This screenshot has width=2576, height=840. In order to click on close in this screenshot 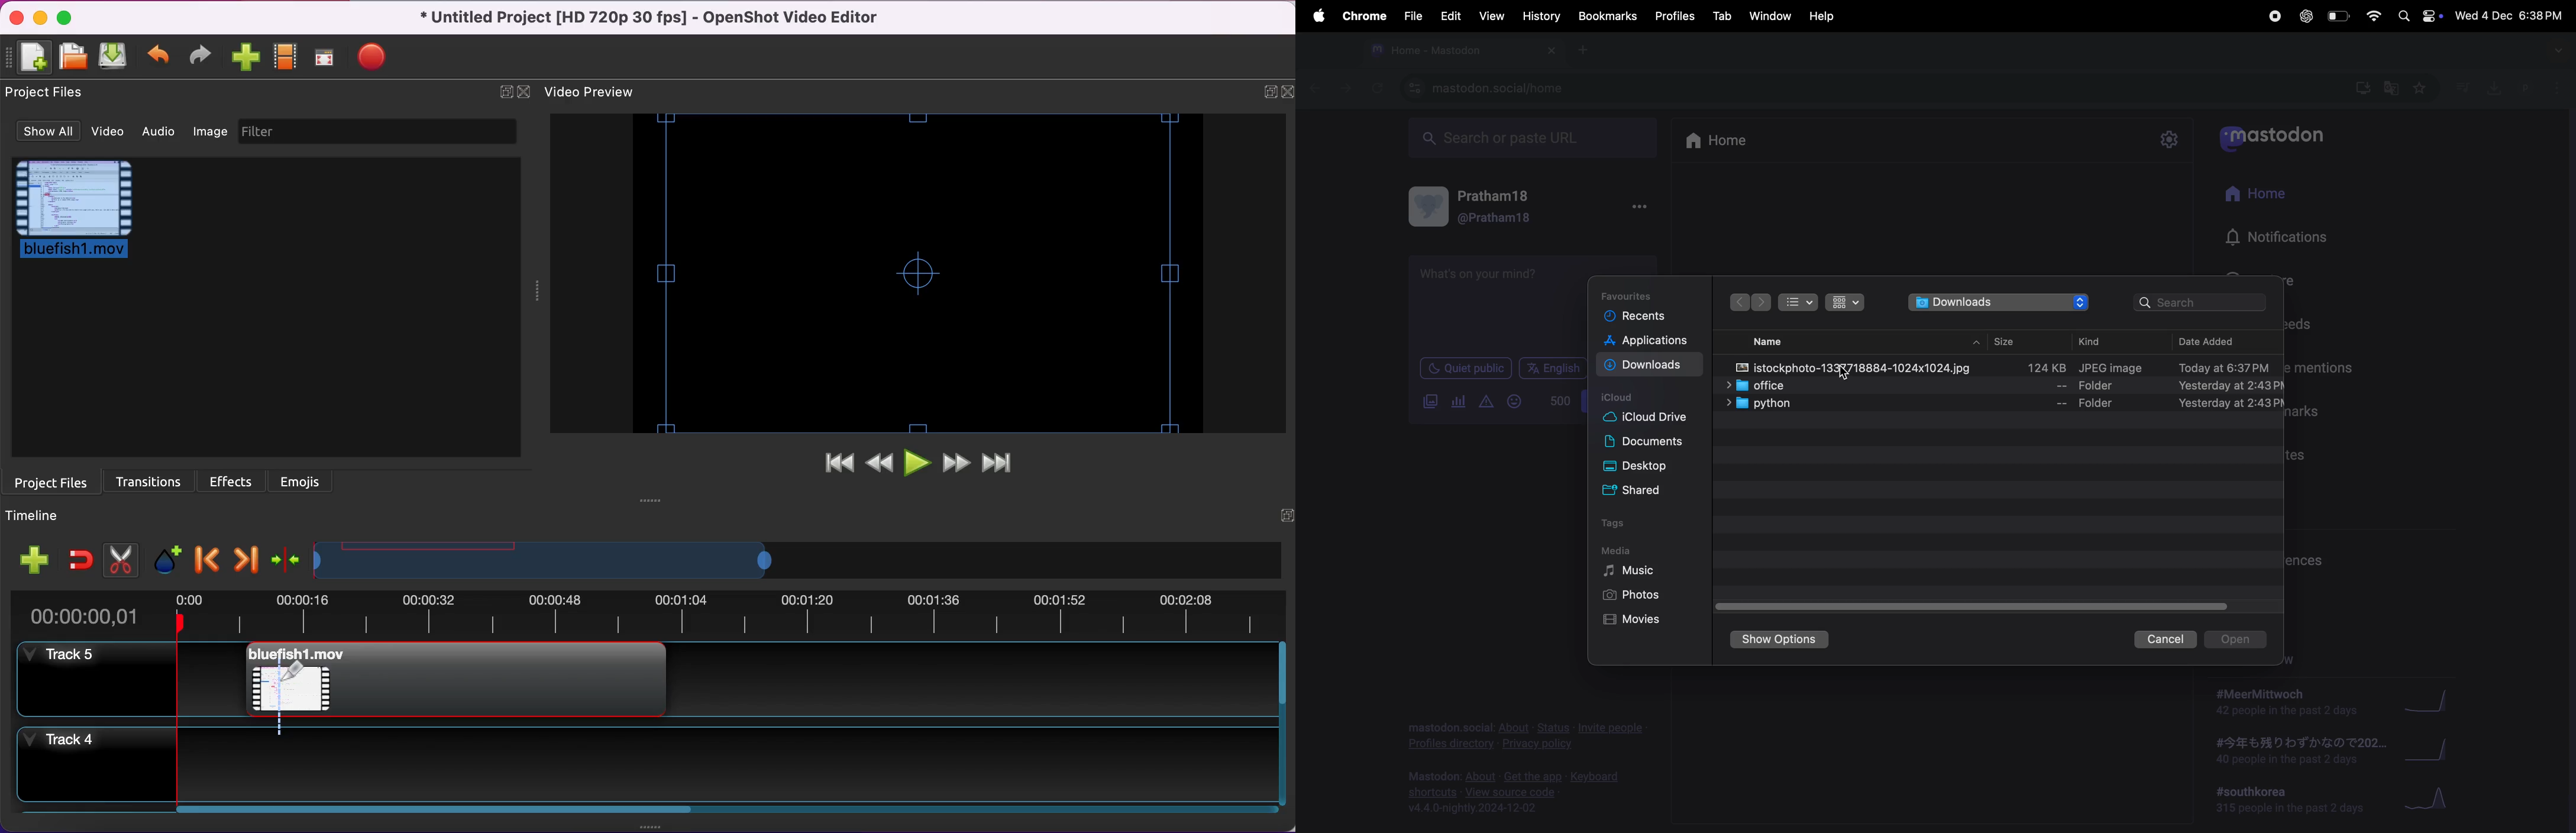, I will do `click(525, 91)`.